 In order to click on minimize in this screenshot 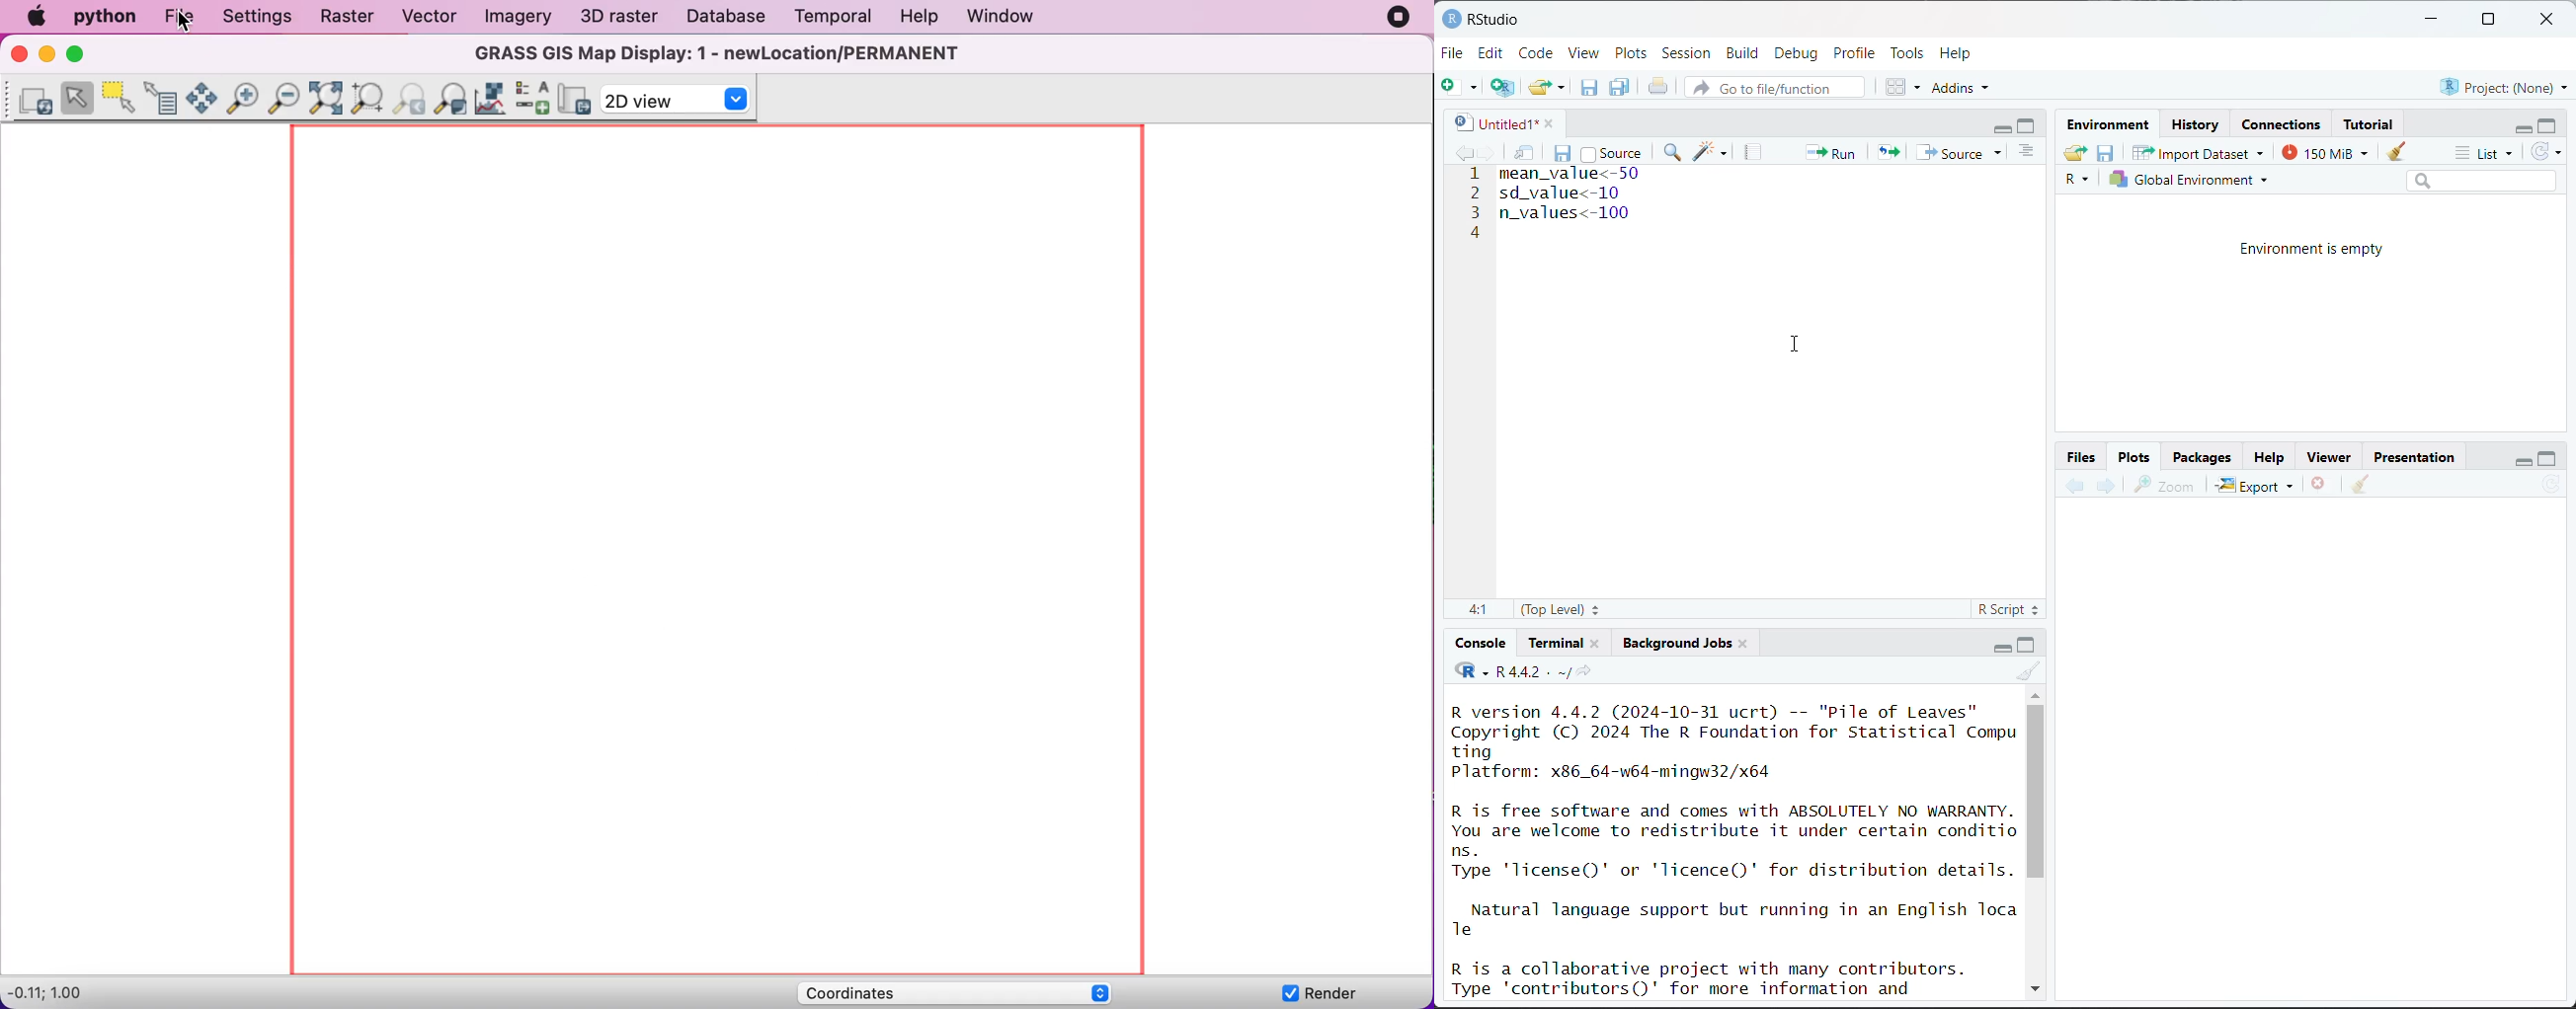, I will do `click(2520, 126)`.